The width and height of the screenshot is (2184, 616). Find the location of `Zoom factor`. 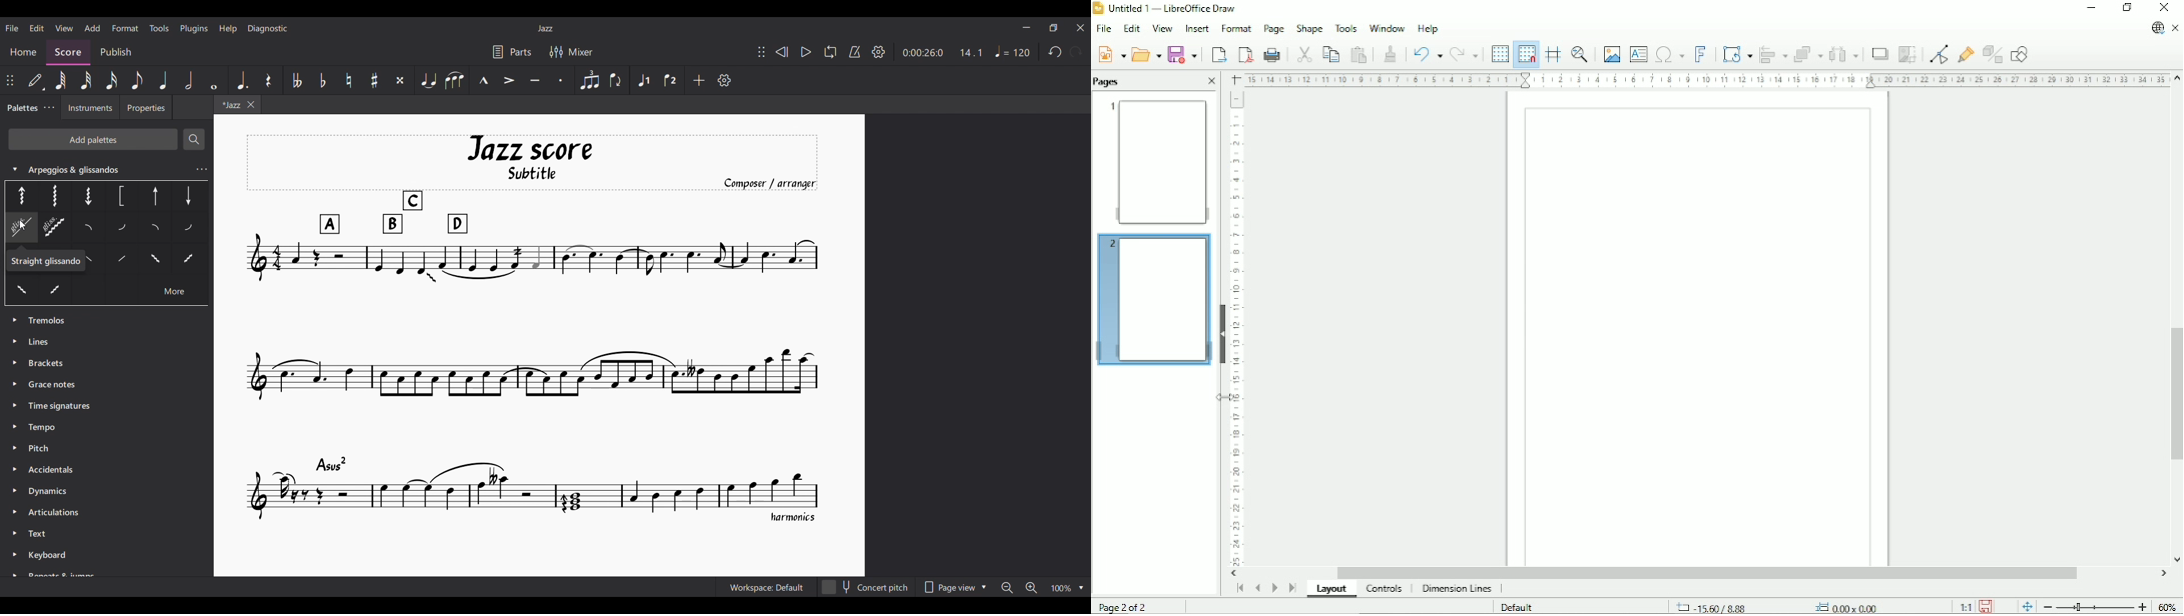

Zoom factor is located at coordinates (2168, 606).